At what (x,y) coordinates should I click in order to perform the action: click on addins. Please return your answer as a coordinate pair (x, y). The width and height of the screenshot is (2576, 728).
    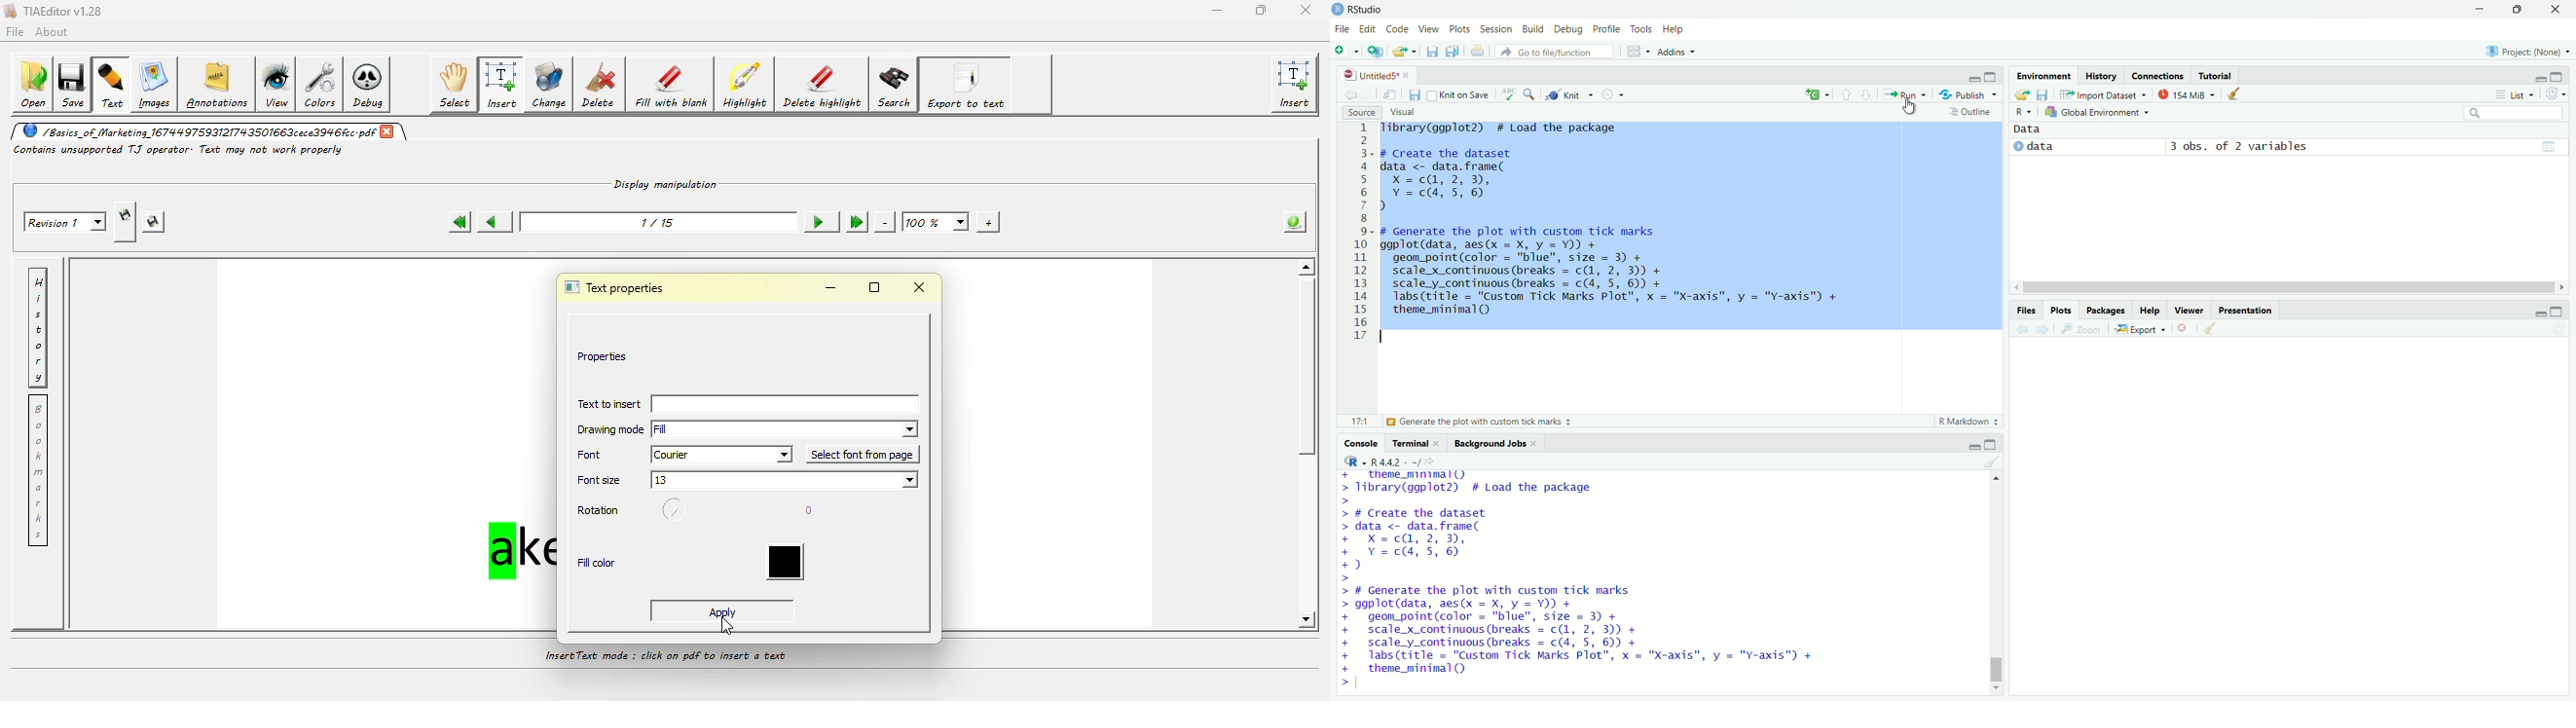
    Looking at the image, I should click on (1678, 52).